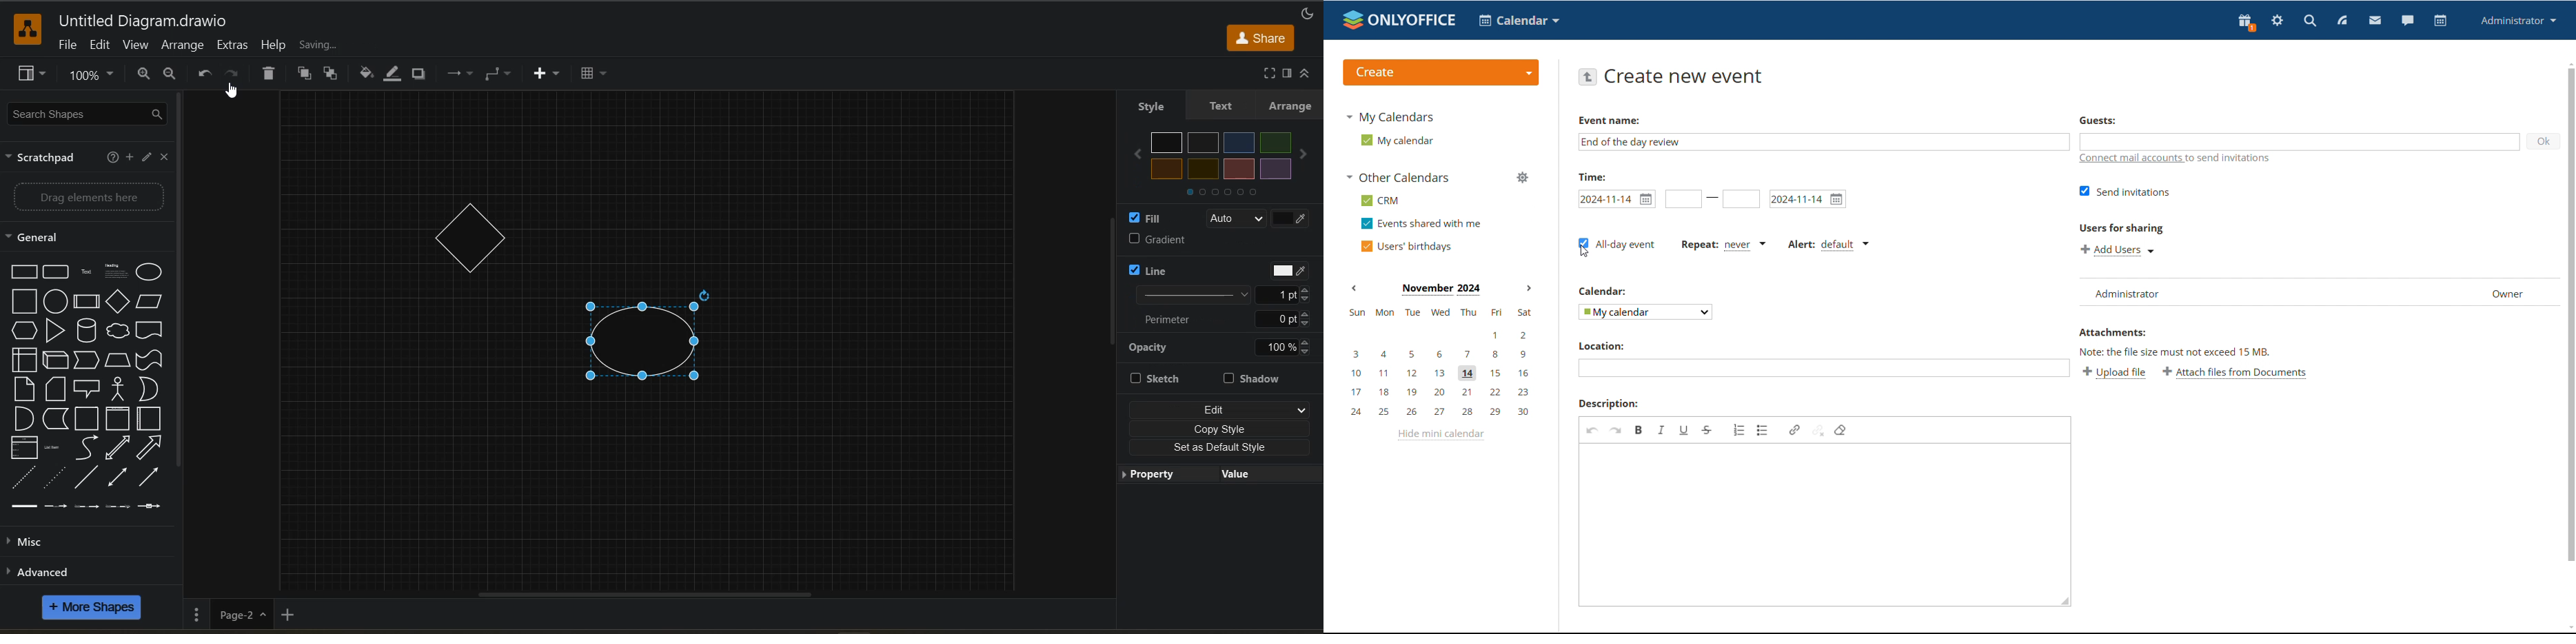 The height and width of the screenshot is (644, 2576). What do you see at coordinates (466, 237) in the screenshot?
I see `shape` at bounding box center [466, 237].